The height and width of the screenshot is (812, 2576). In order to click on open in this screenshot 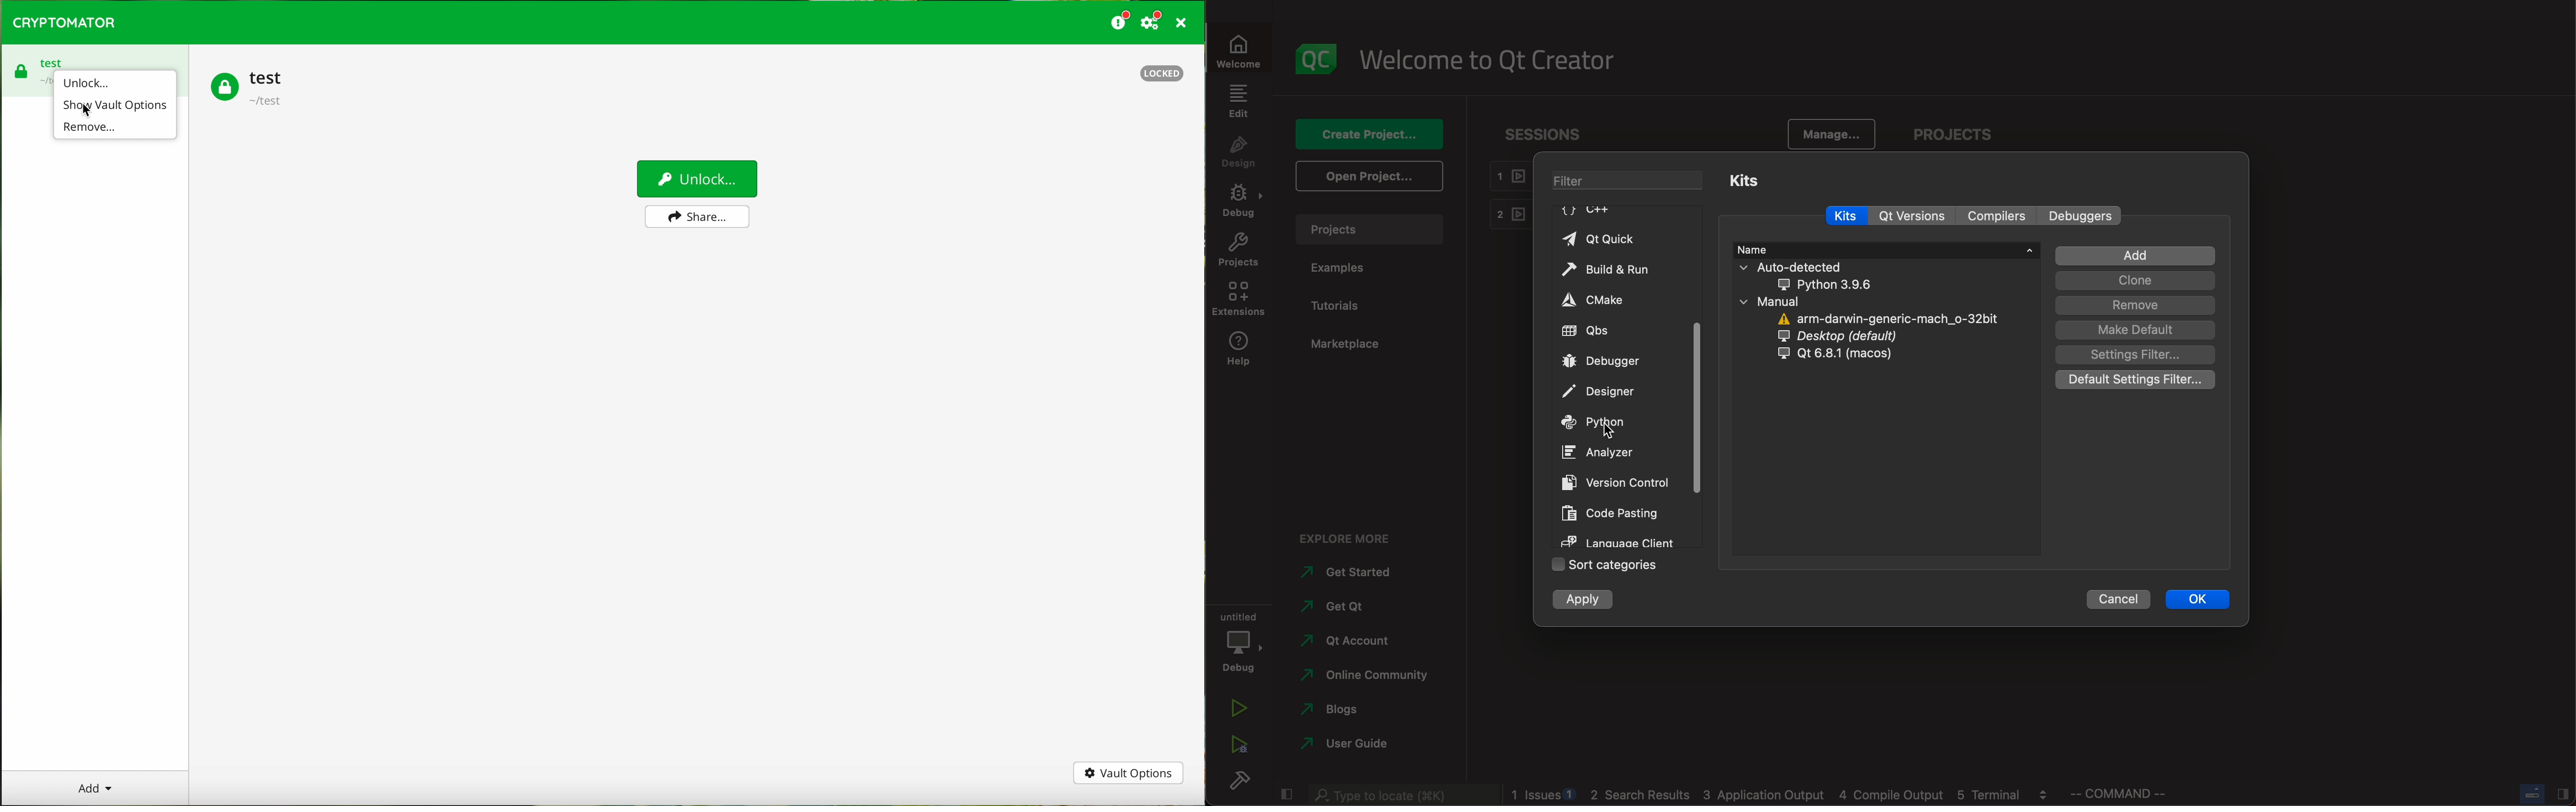, I will do `click(1372, 176)`.